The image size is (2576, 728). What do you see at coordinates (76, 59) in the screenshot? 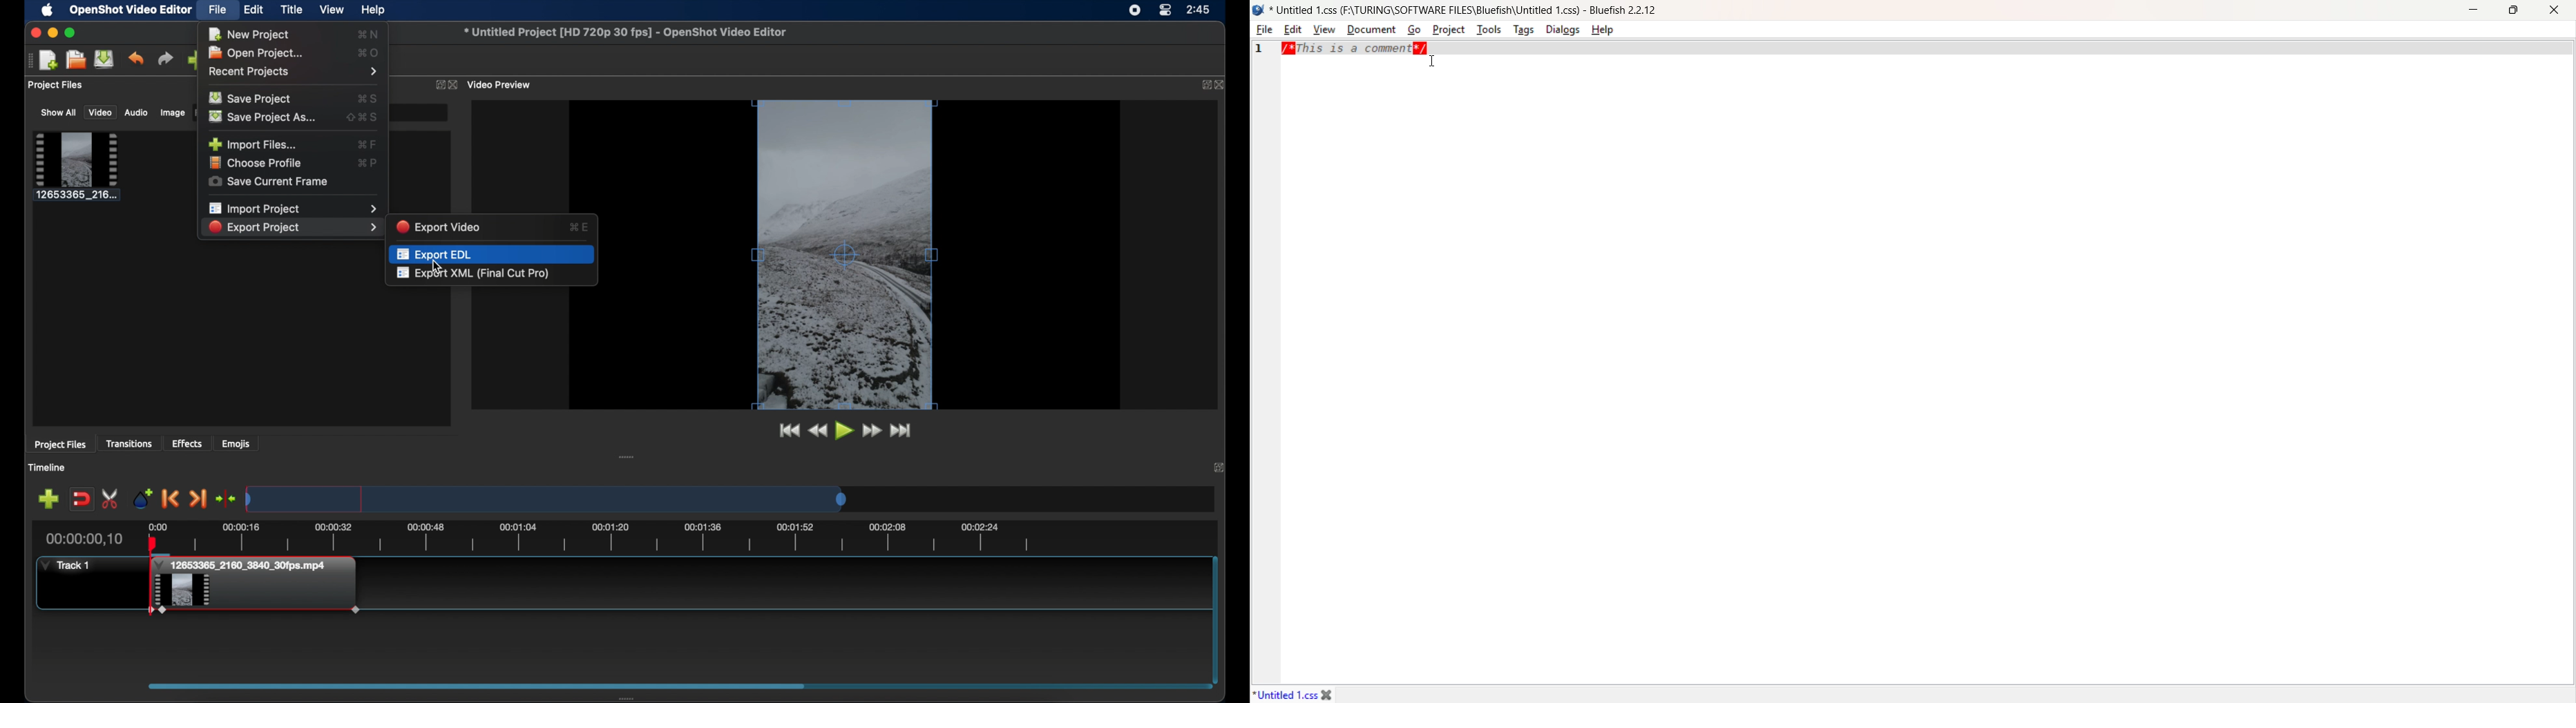
I see `open project` at bounding box center [76, 59].